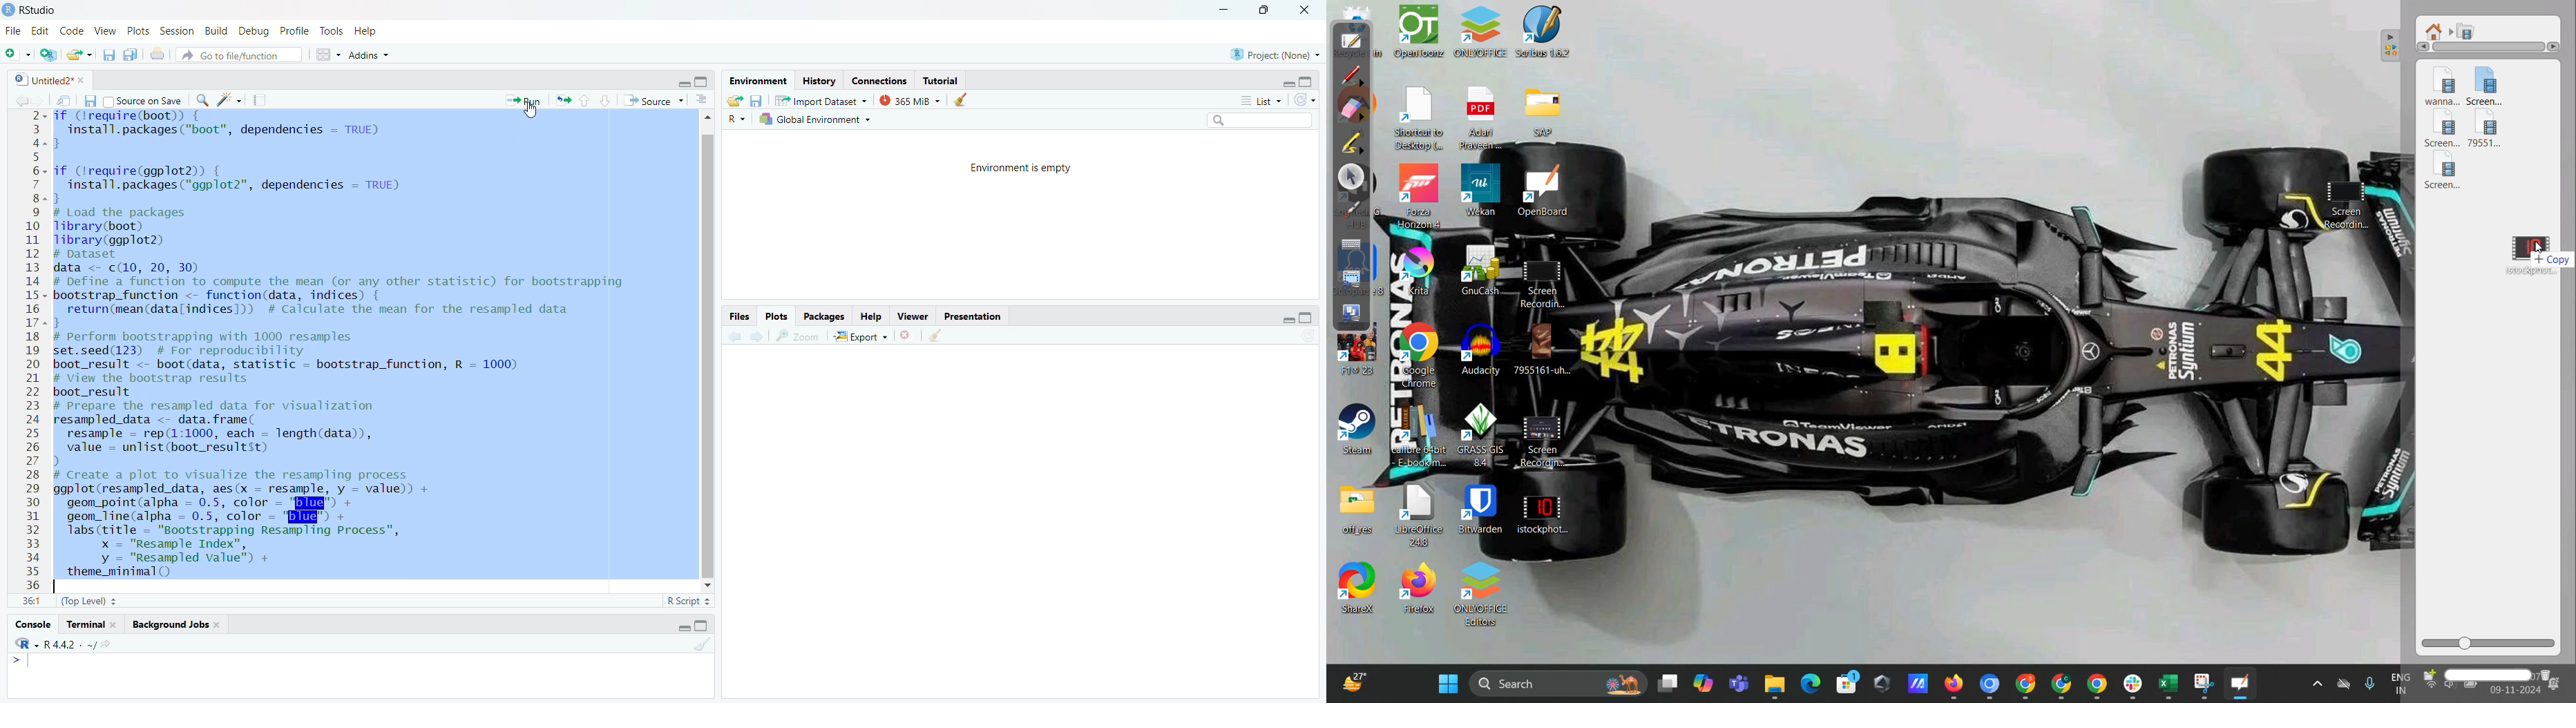 This screenshot has width=2576, height=728. I want to click on  Run, so click(523, 102).